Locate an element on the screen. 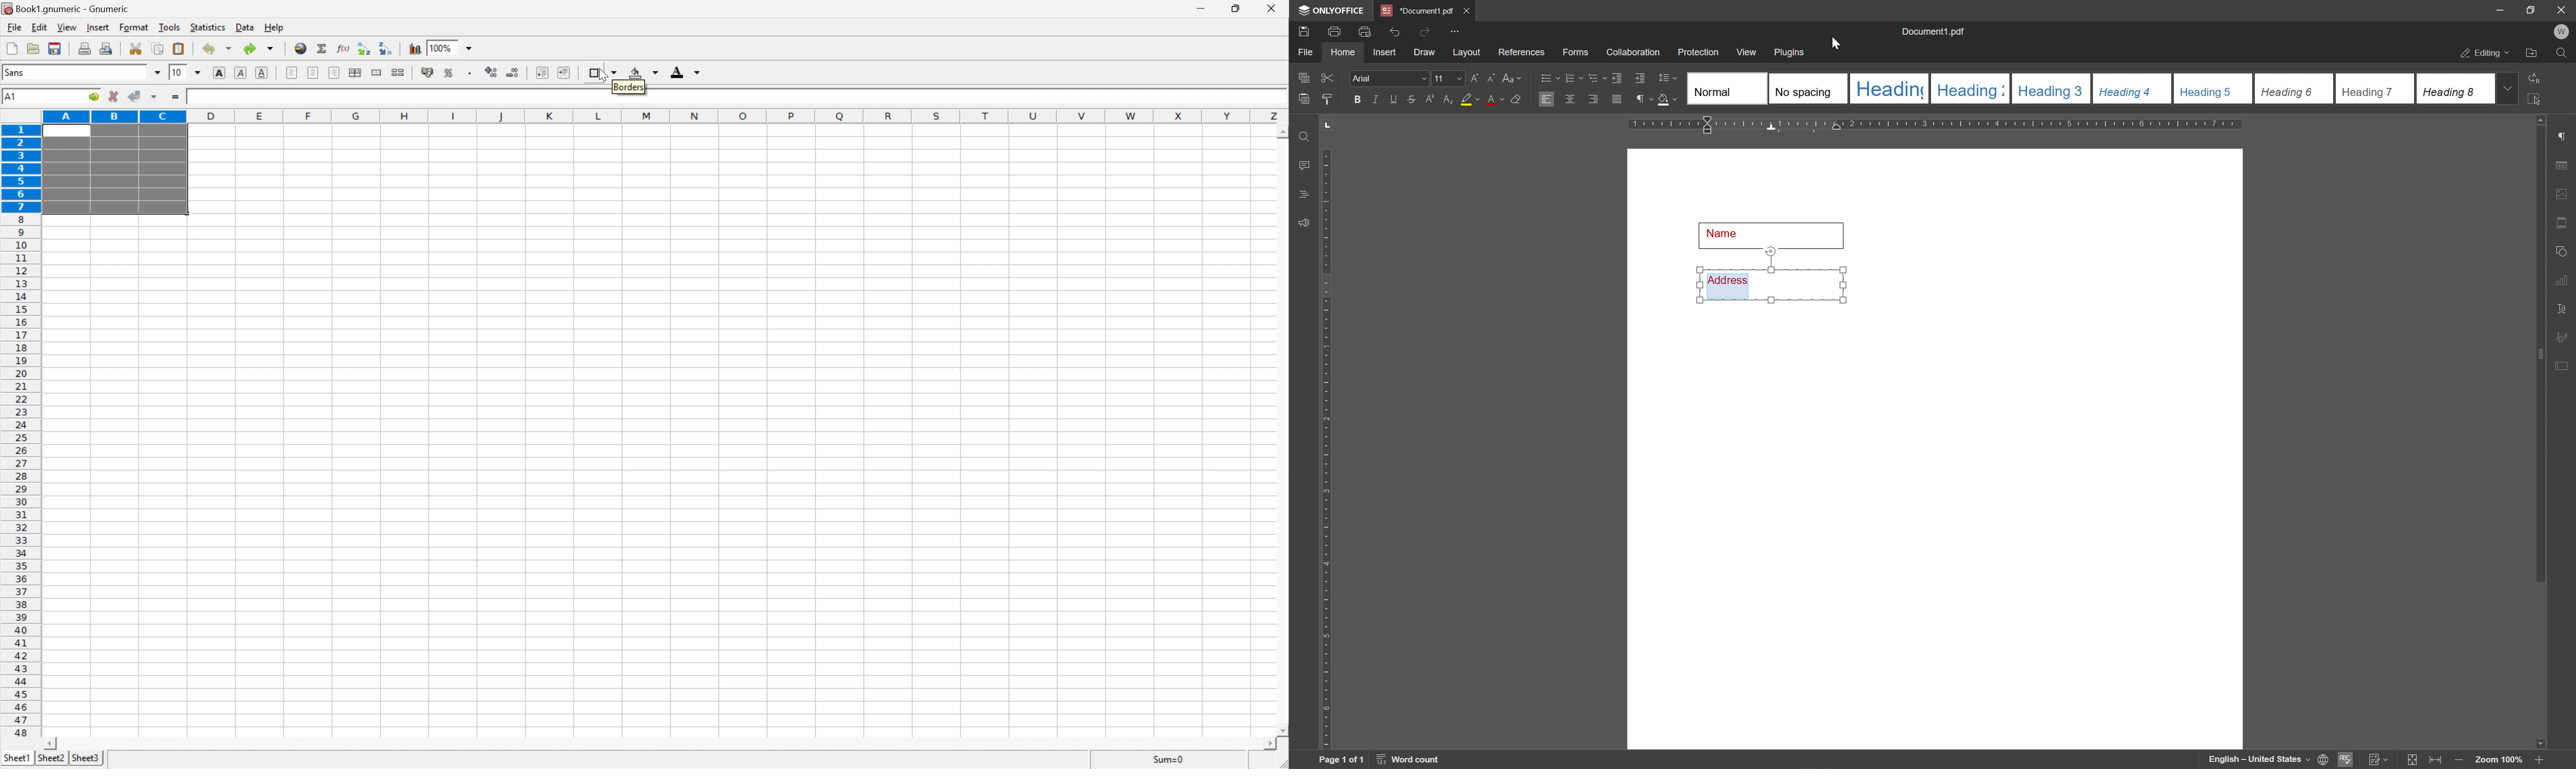 The height and width of the screenshot is (784, 2576). font is located at coordinates (1390, 79).